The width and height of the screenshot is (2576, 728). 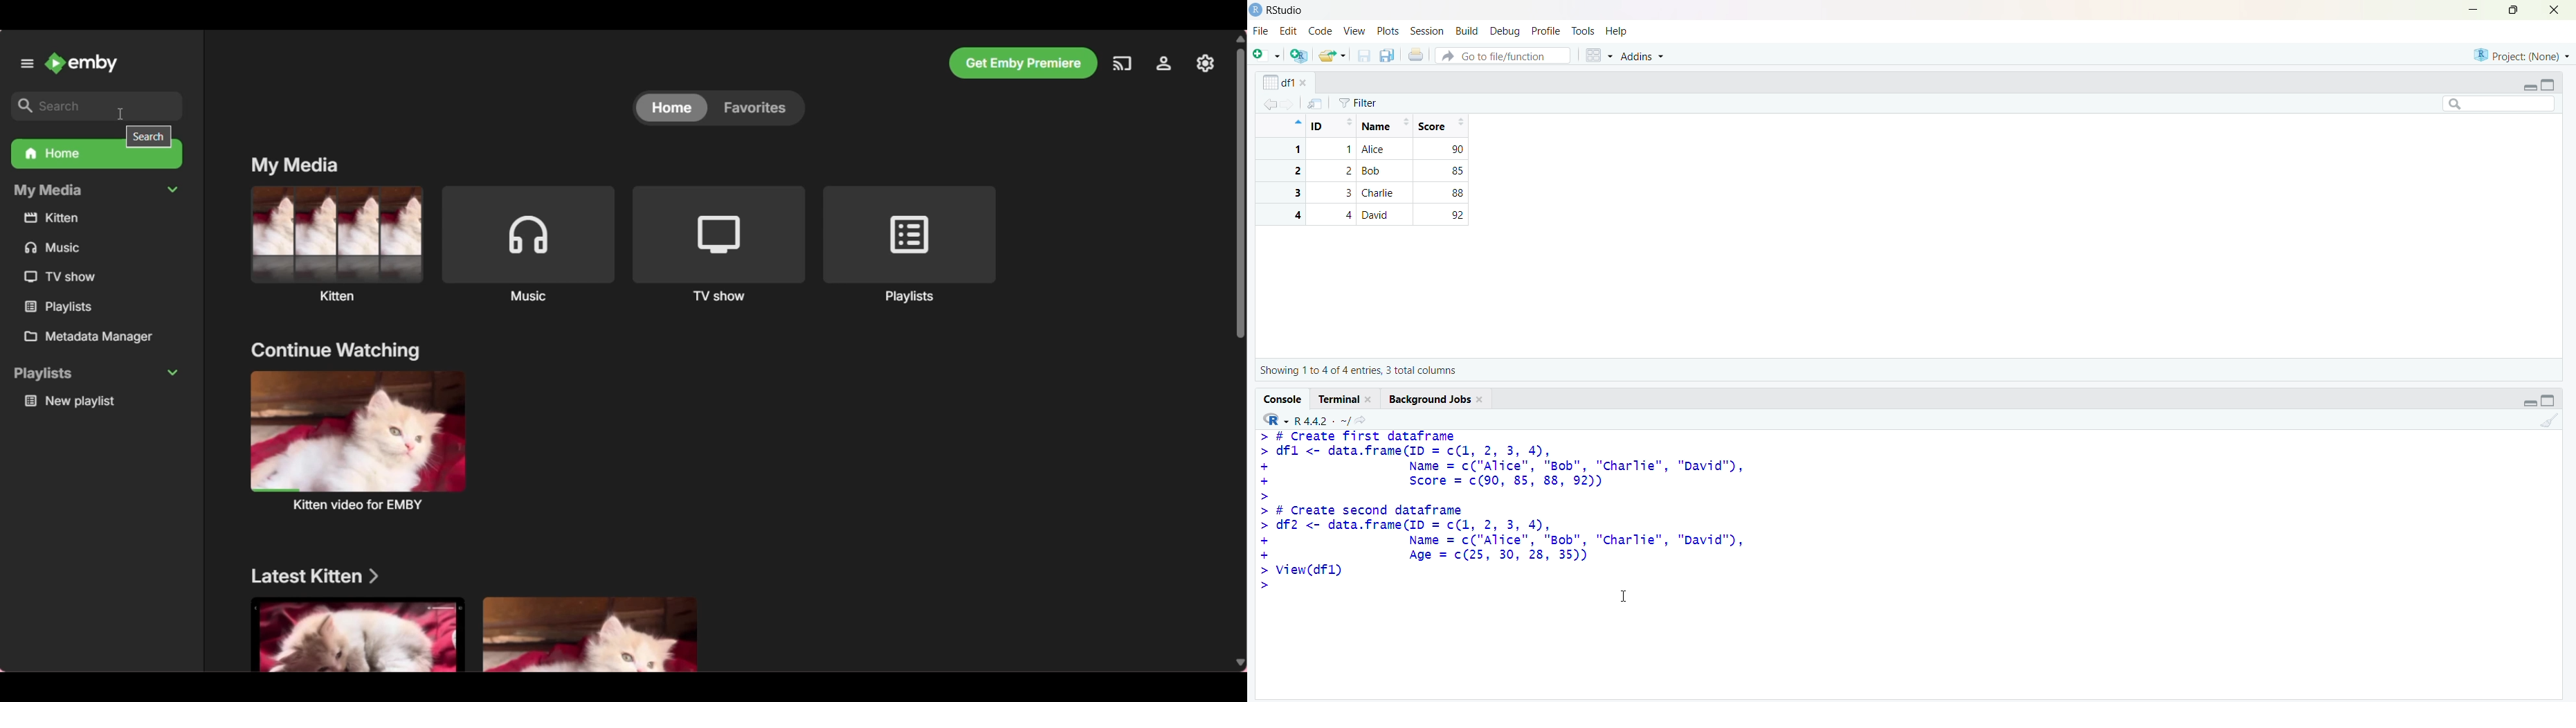 What do you see at coordinates (2529, 88) in the screenshot?
I see `Collapse/expand ` at bounding box center [2529, 88].